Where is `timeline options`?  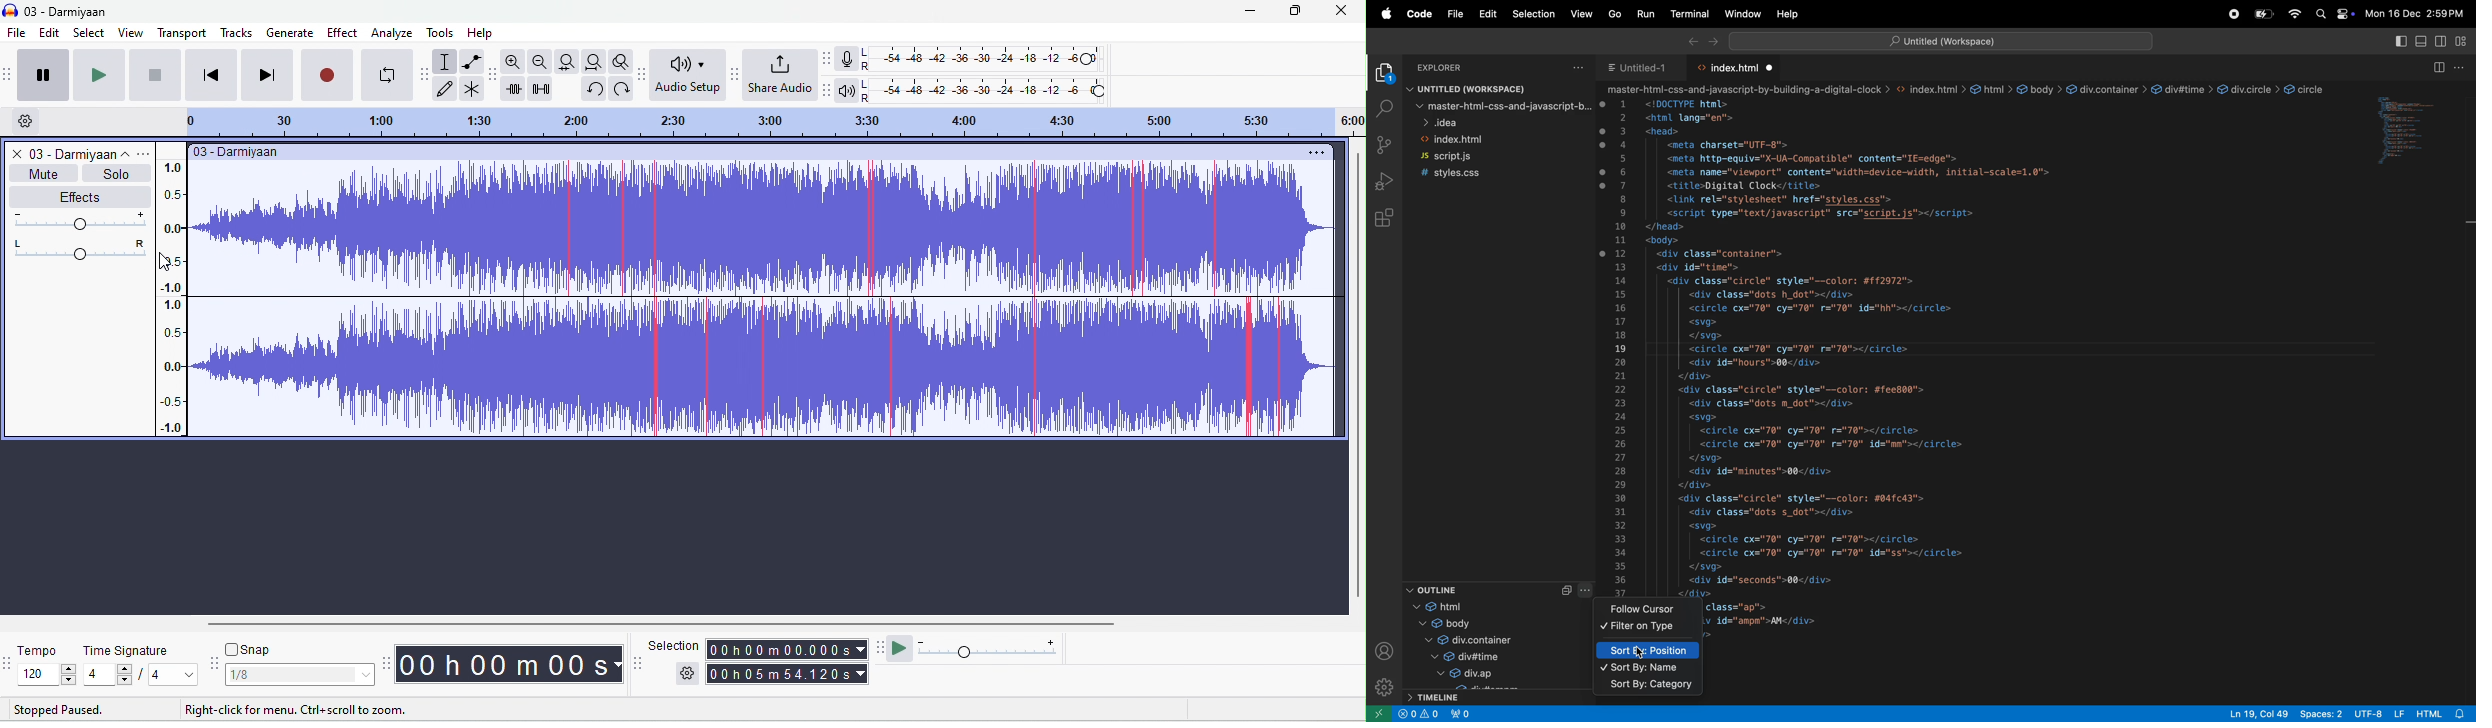 timeline options is located at coordinates (25, 120).